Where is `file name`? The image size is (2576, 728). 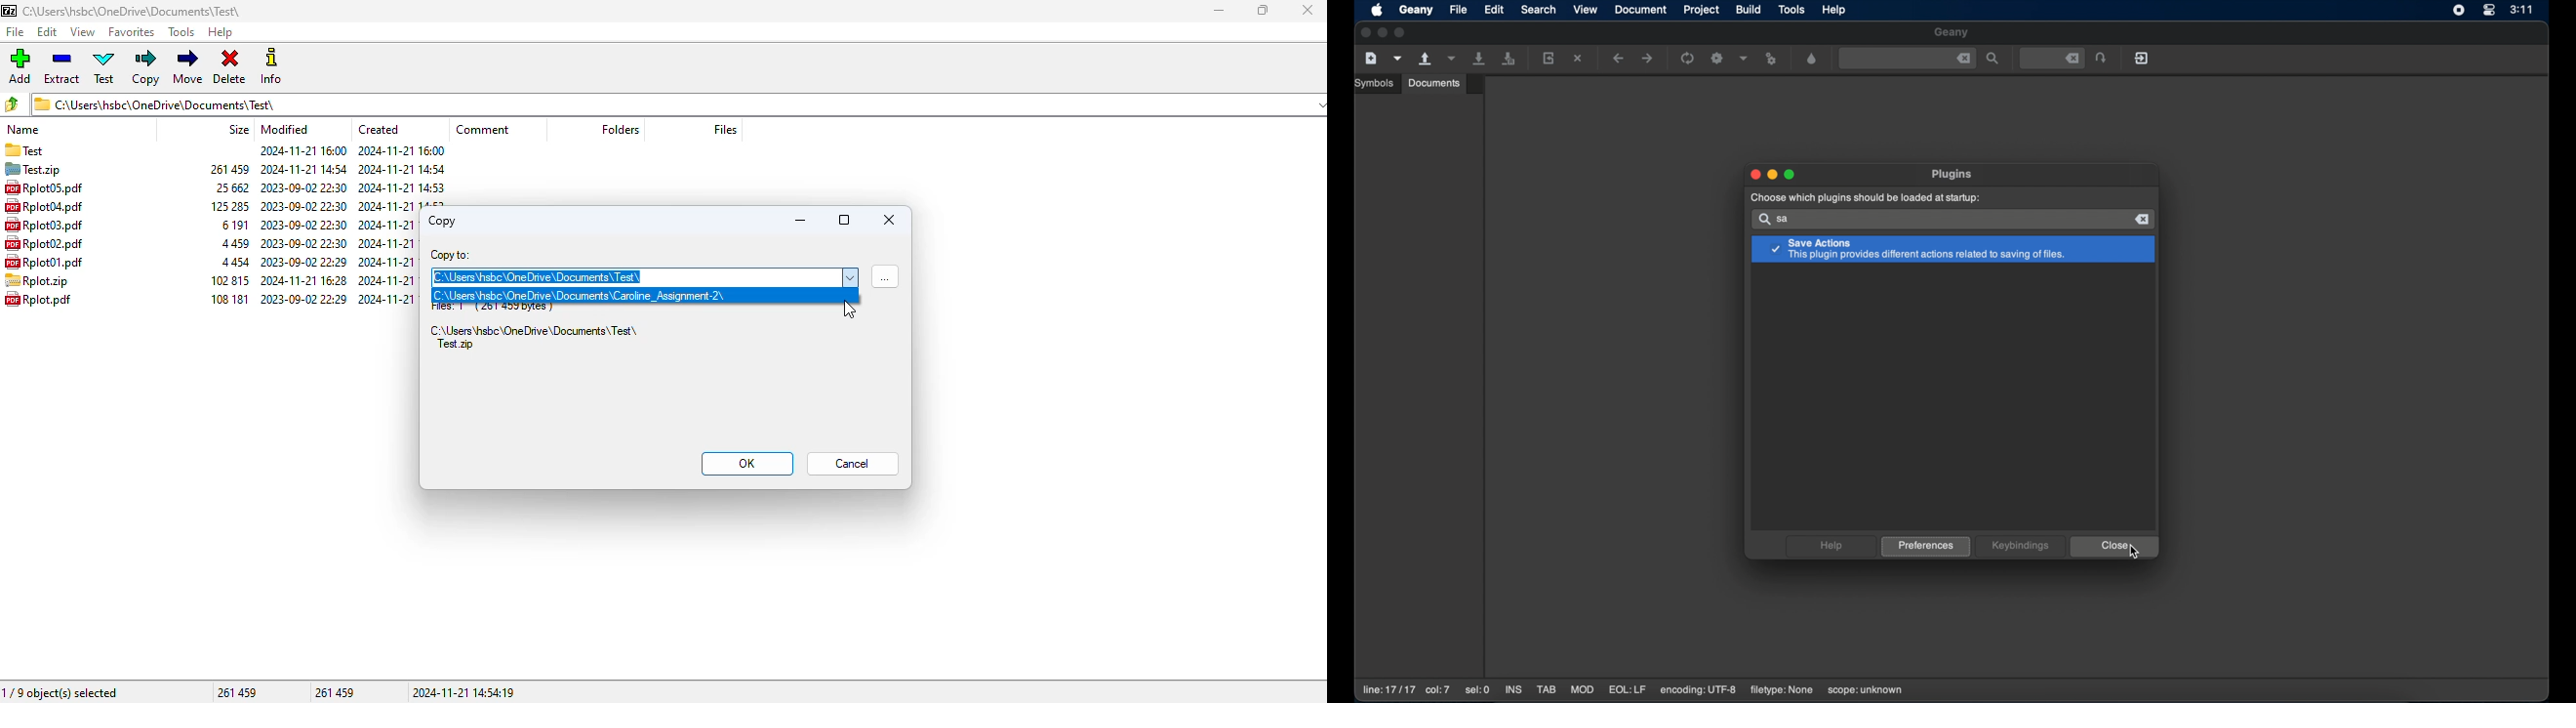
file name is located at coordinates (43, 242).